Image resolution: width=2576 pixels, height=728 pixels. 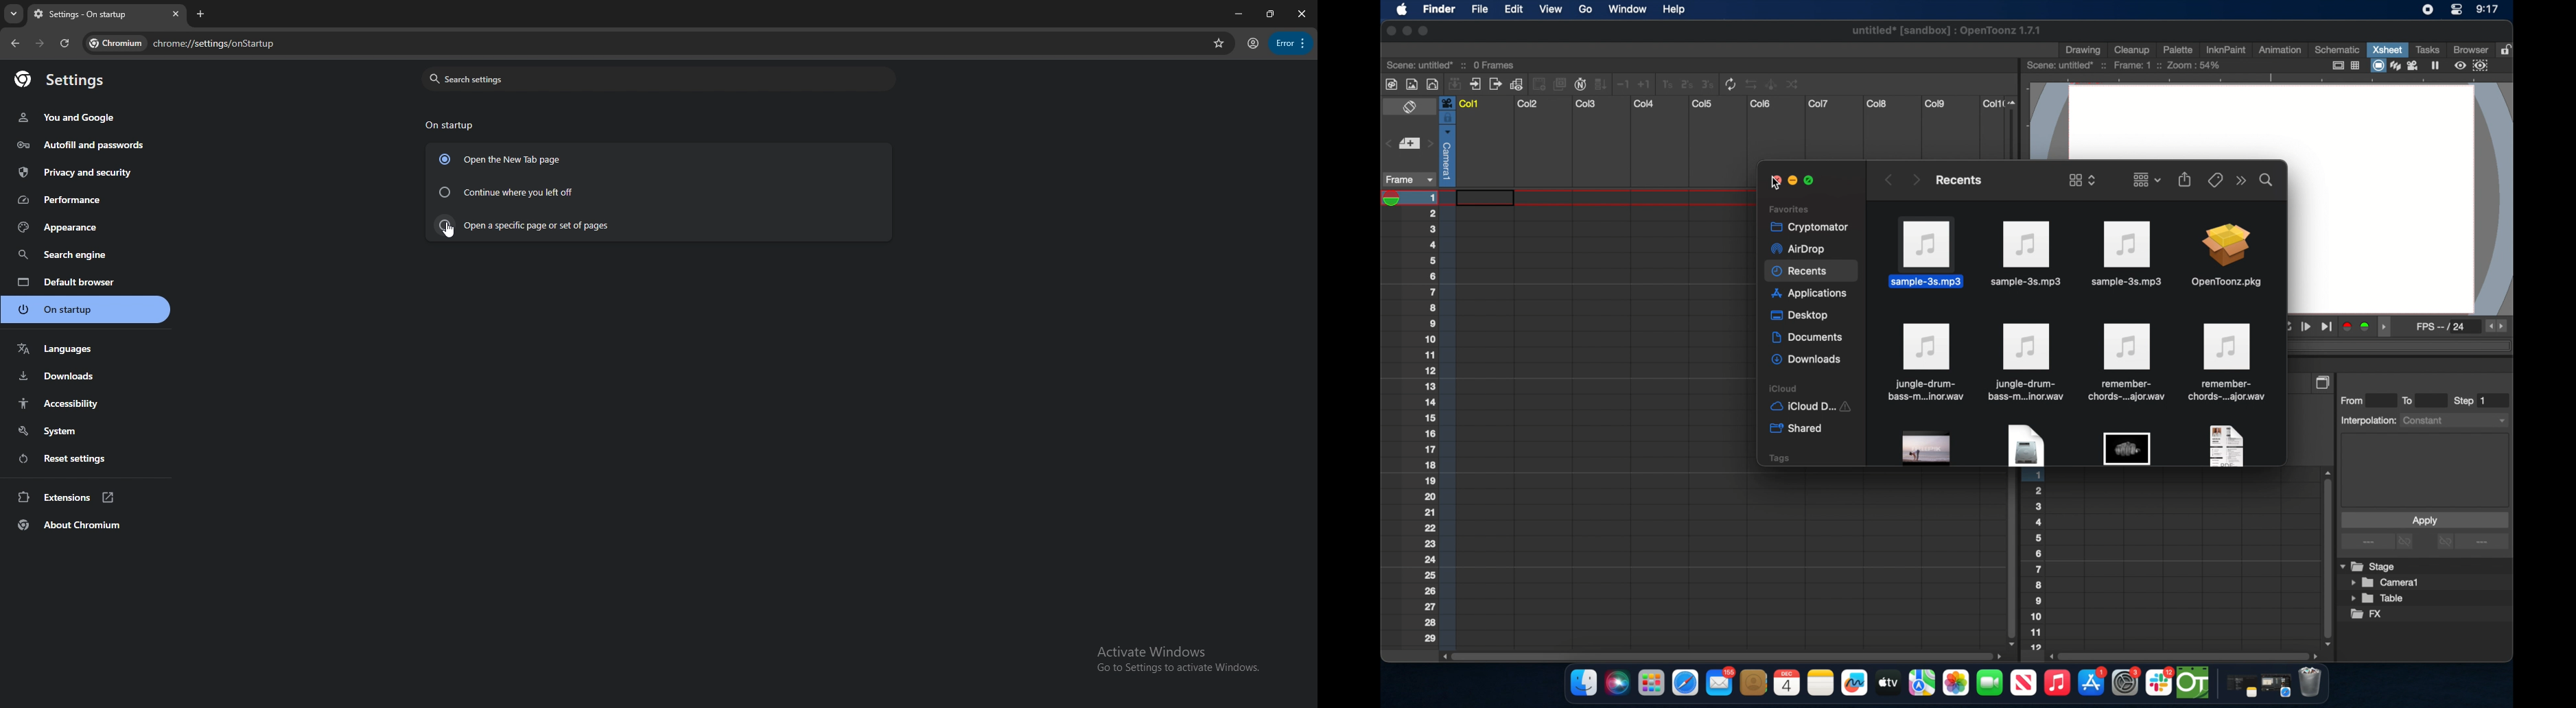 I want to click on search tabs, so click(x=14, y=14).